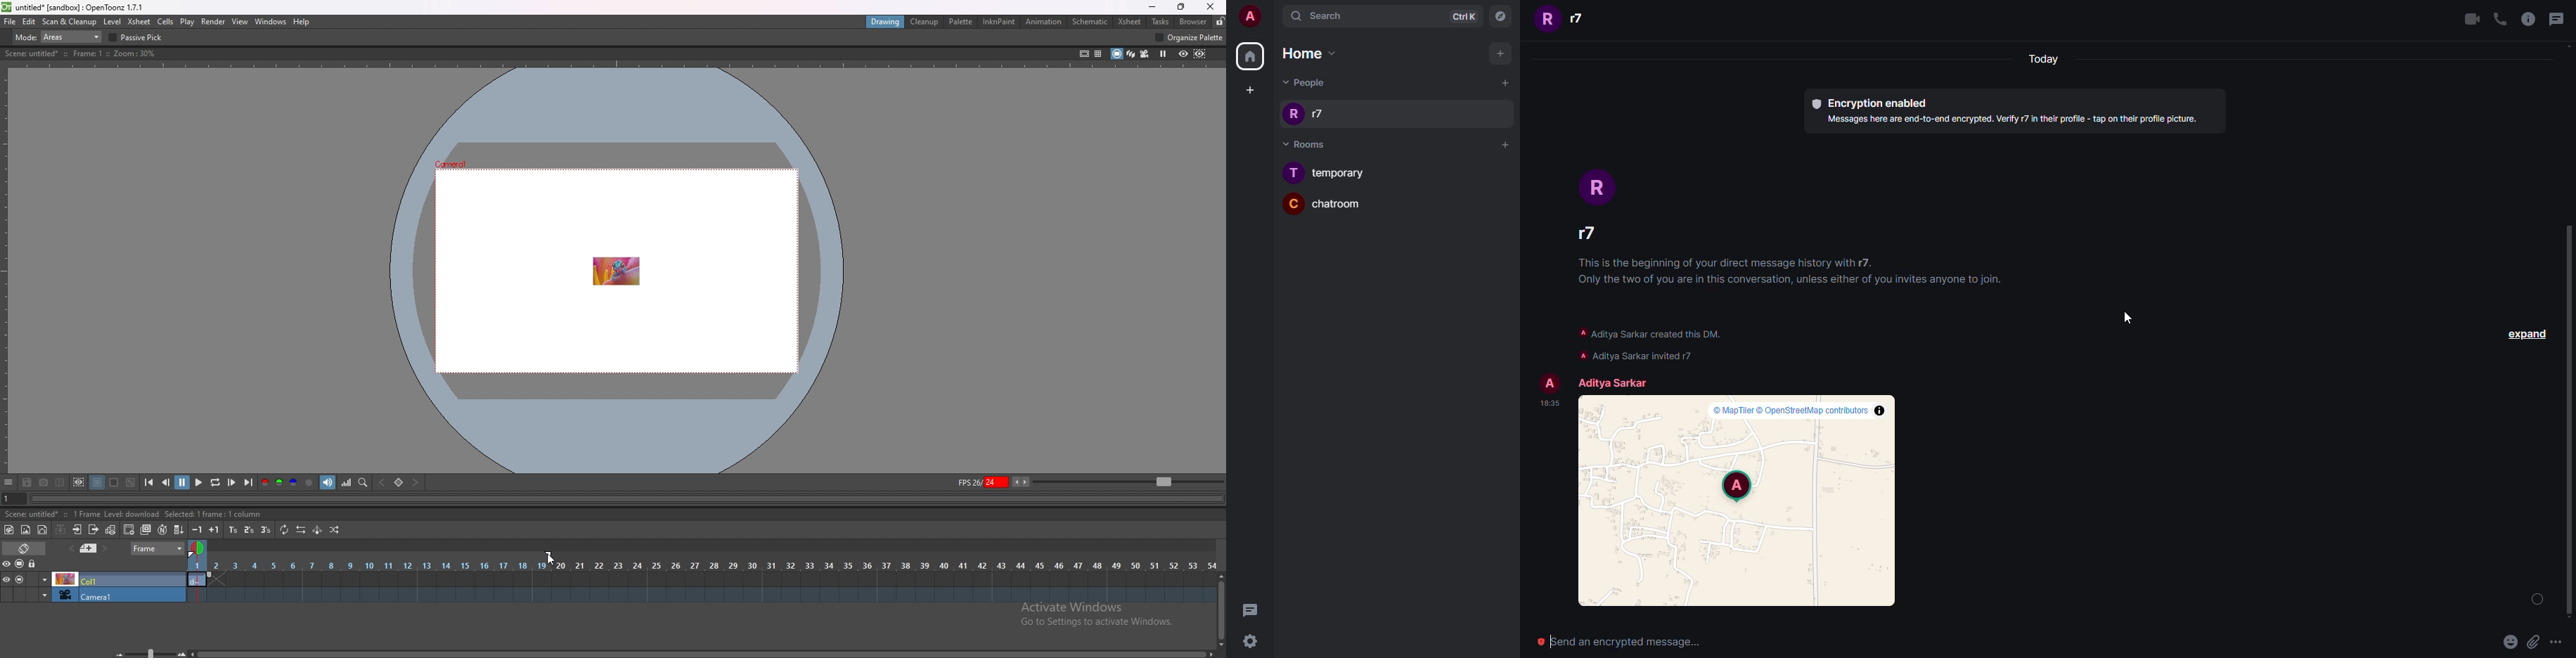 The height and width of the screenshot is (672, 2576). I want to click on Message, so click(1253, 611).